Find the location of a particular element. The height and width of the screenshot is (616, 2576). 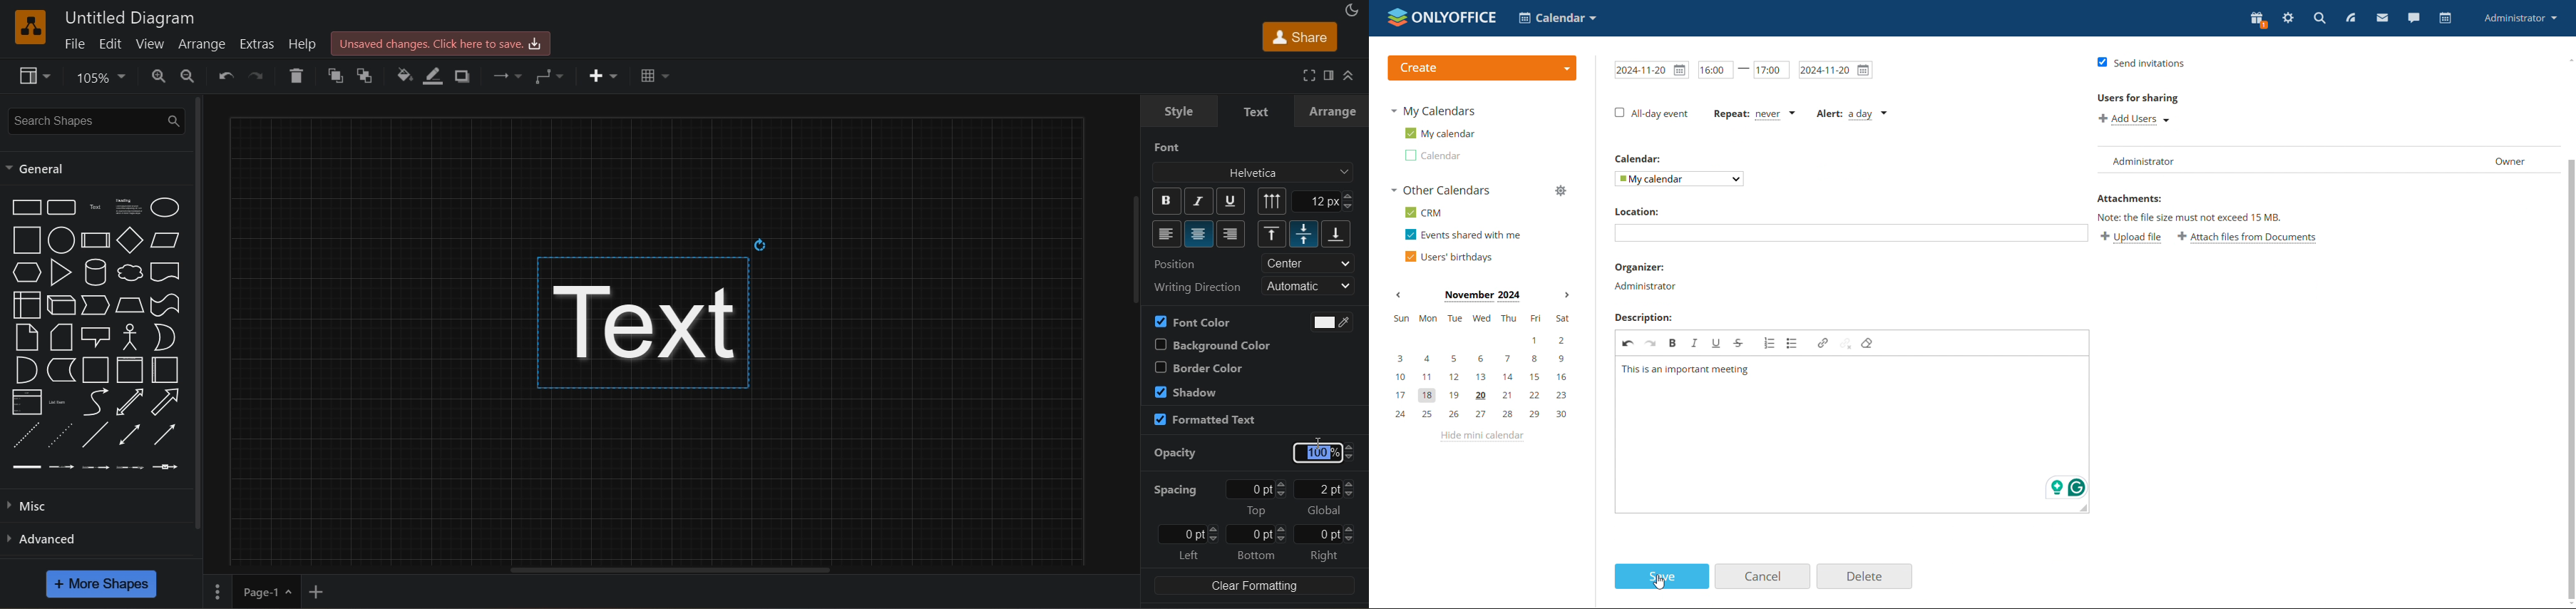

misc is located at coordinates (93, 506).